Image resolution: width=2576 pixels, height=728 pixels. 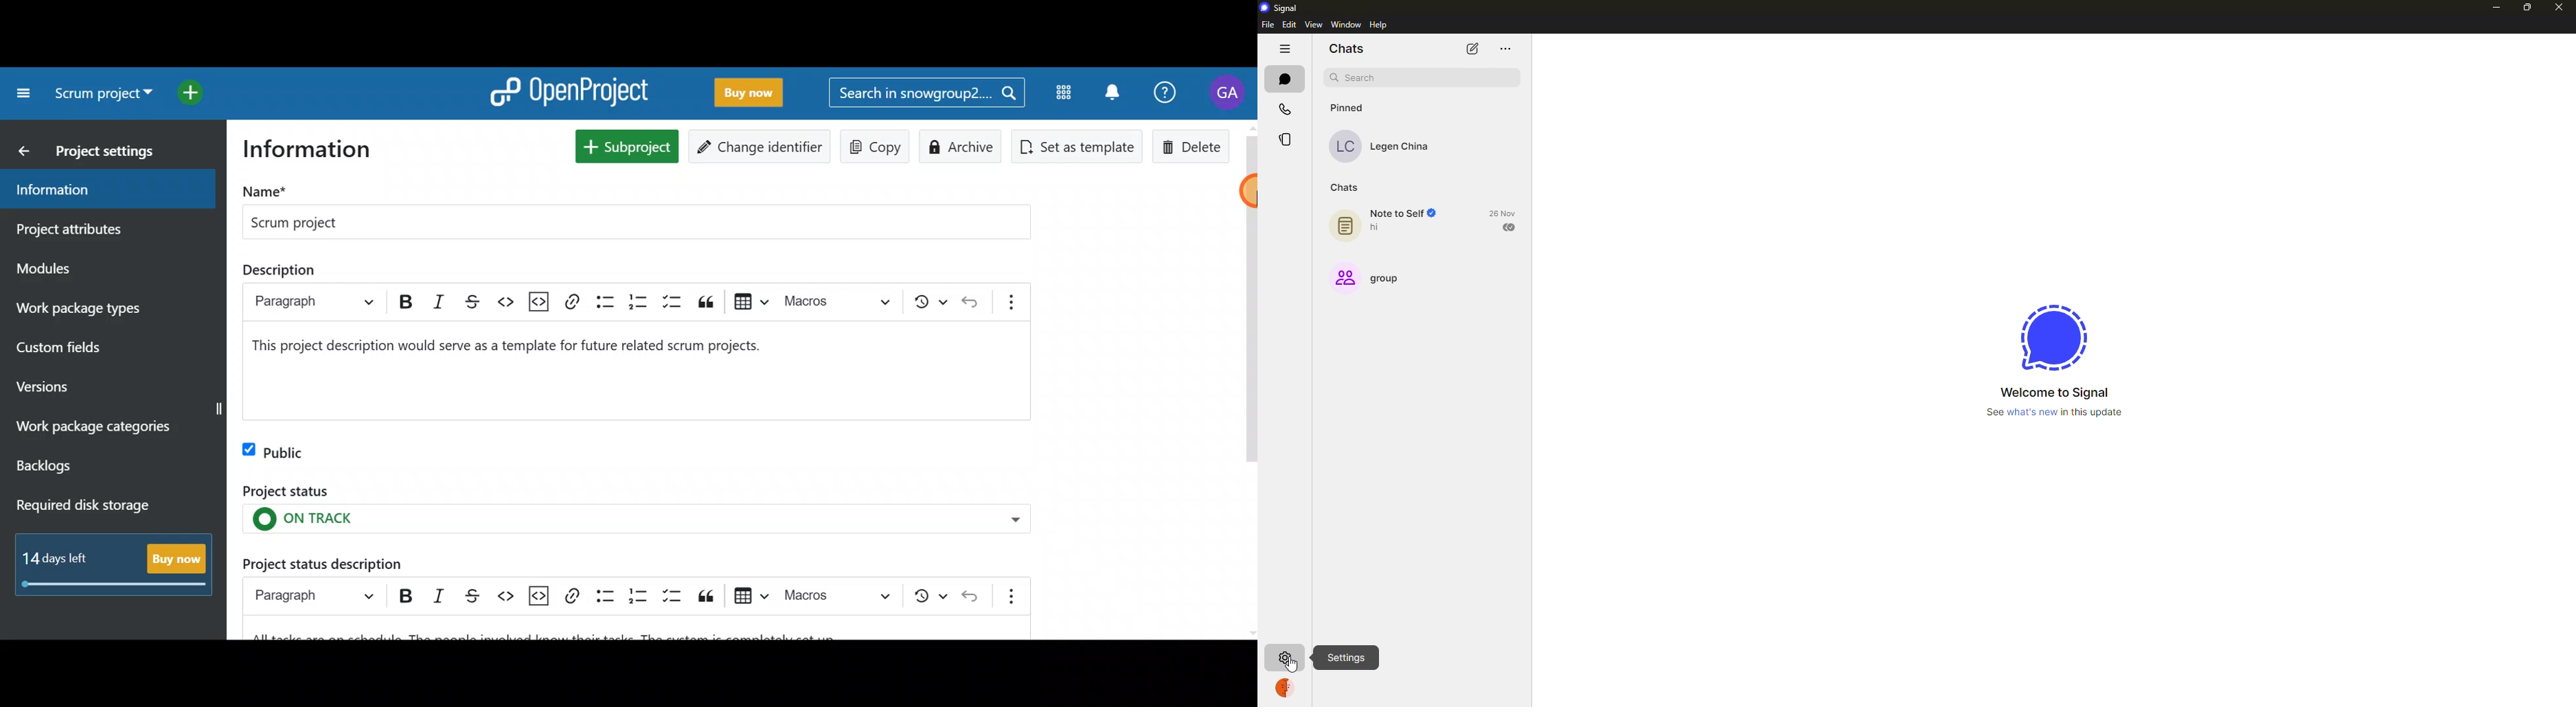 I want to click on bold, so click(x=406, y=301).